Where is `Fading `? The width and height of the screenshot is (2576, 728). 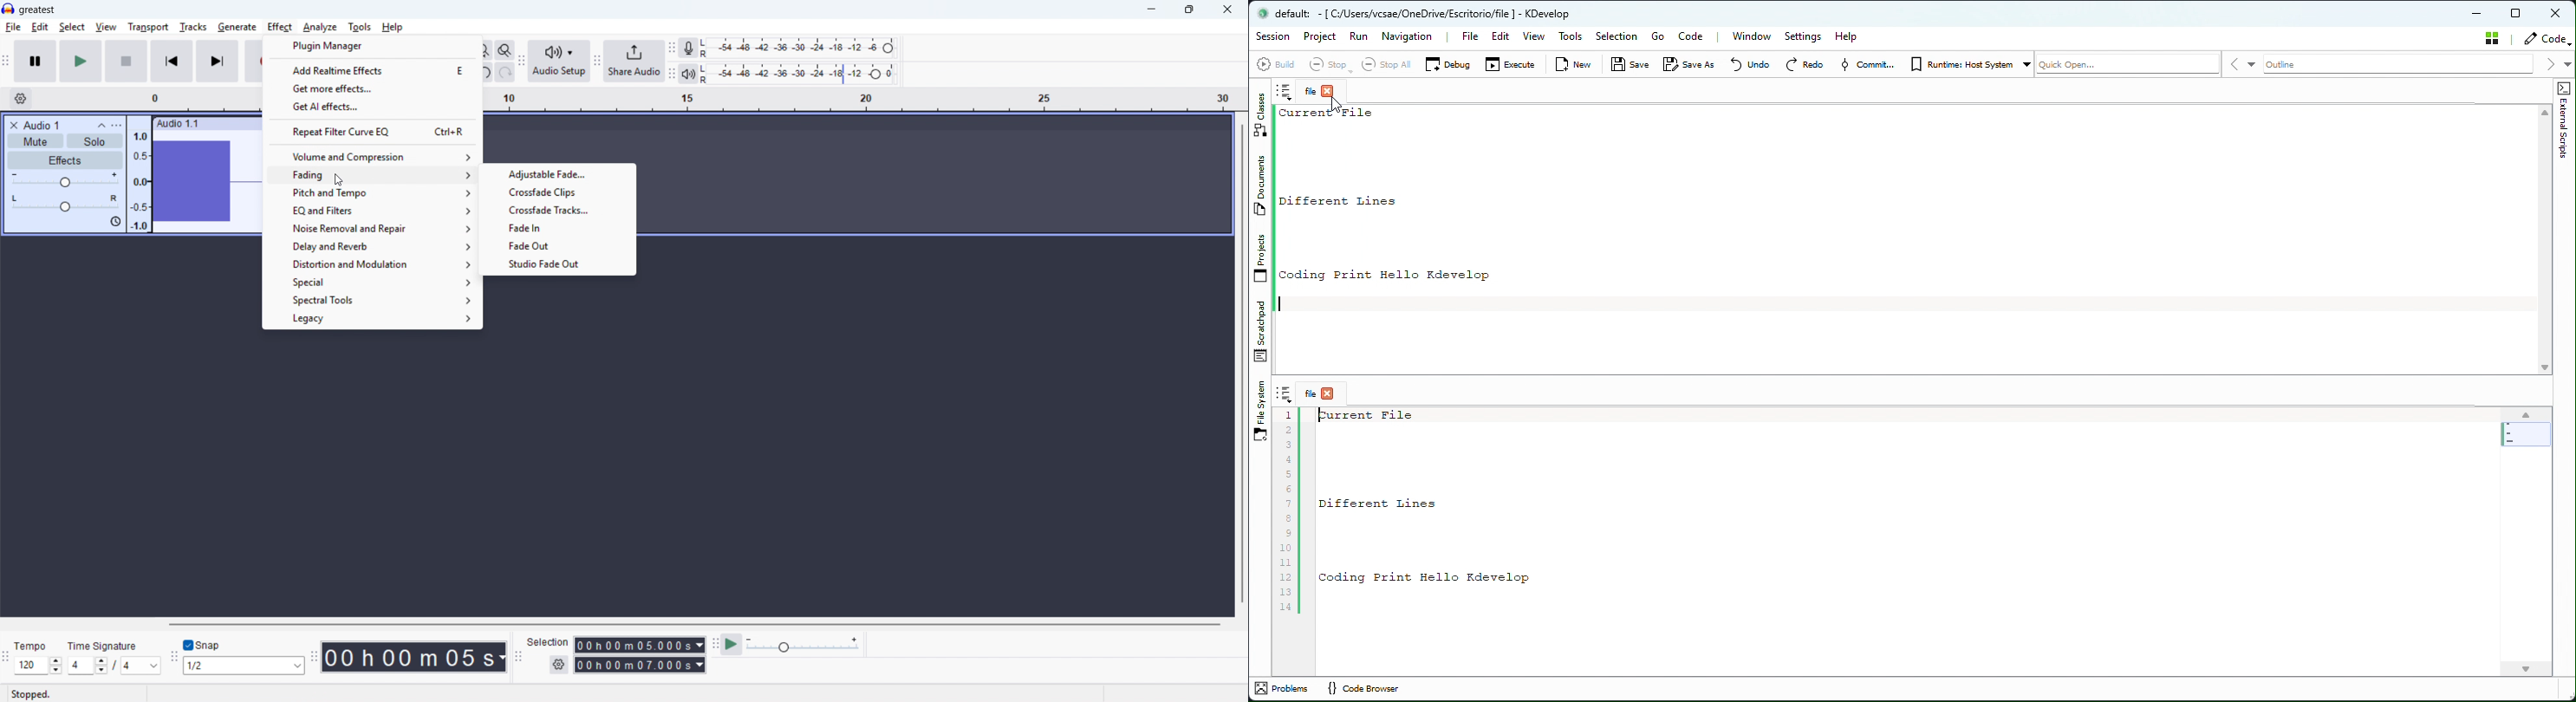 Fading  is located at coordinates (374, 175).